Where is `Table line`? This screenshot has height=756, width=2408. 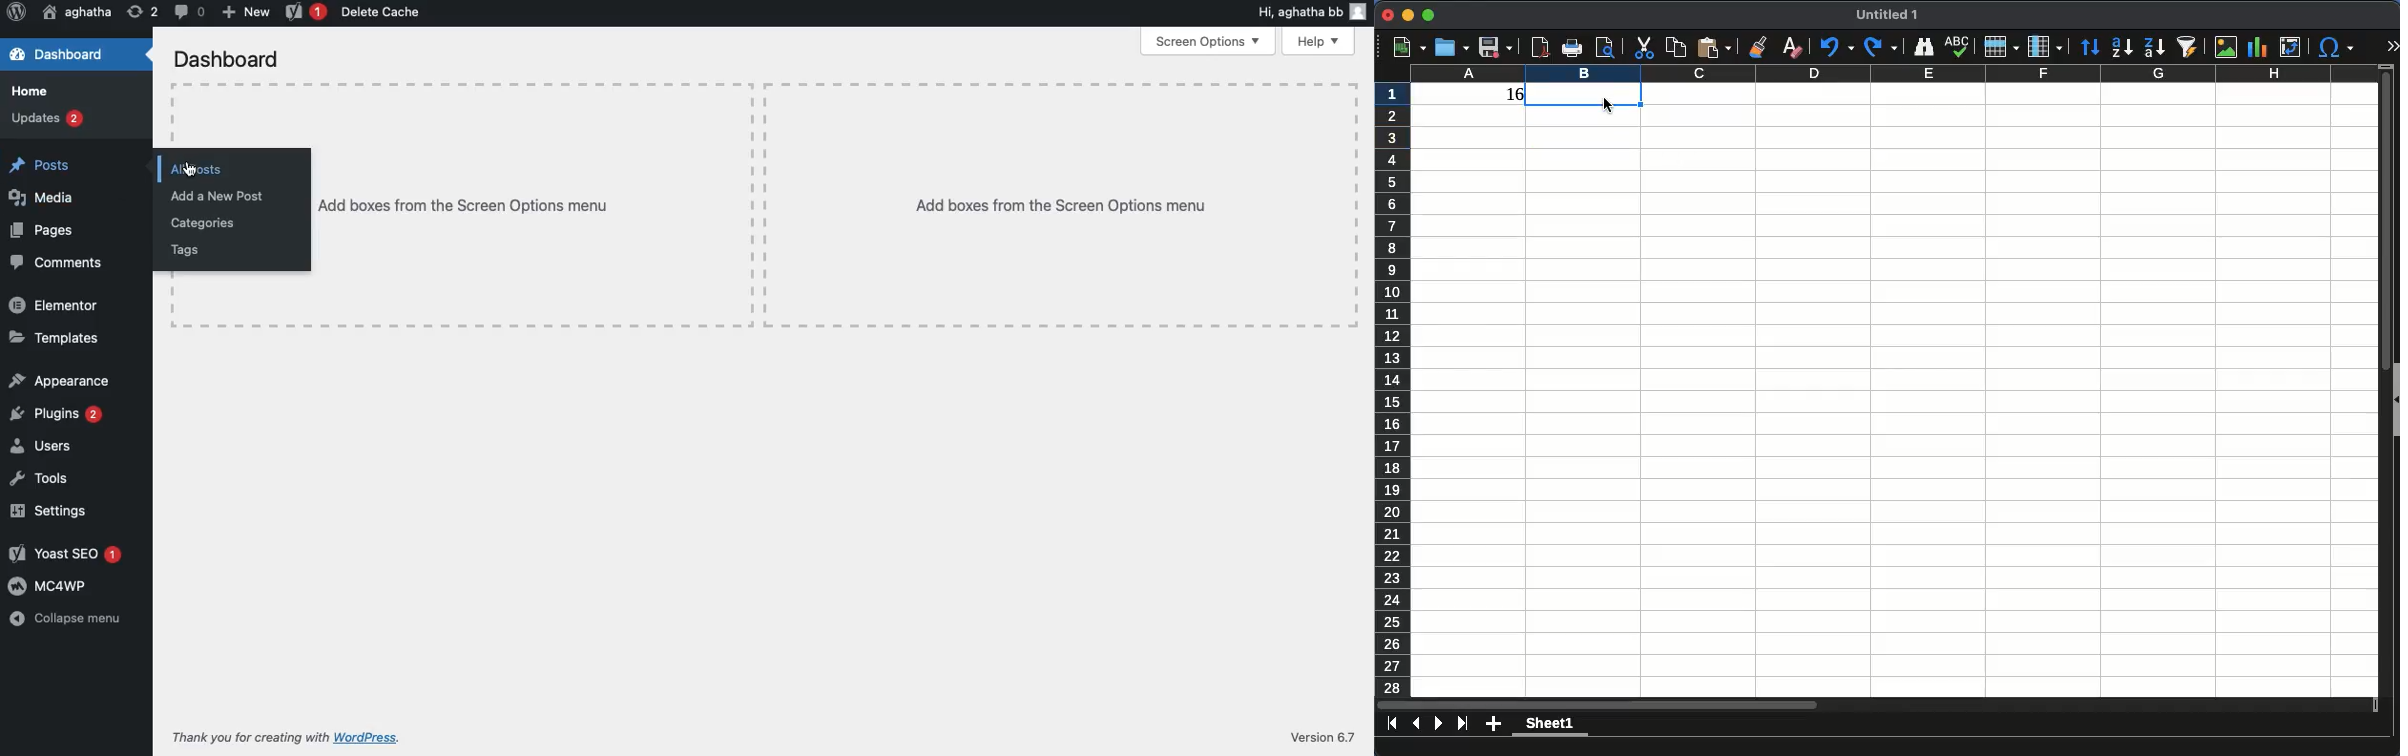 Table line is located at coordinates (762, 202).